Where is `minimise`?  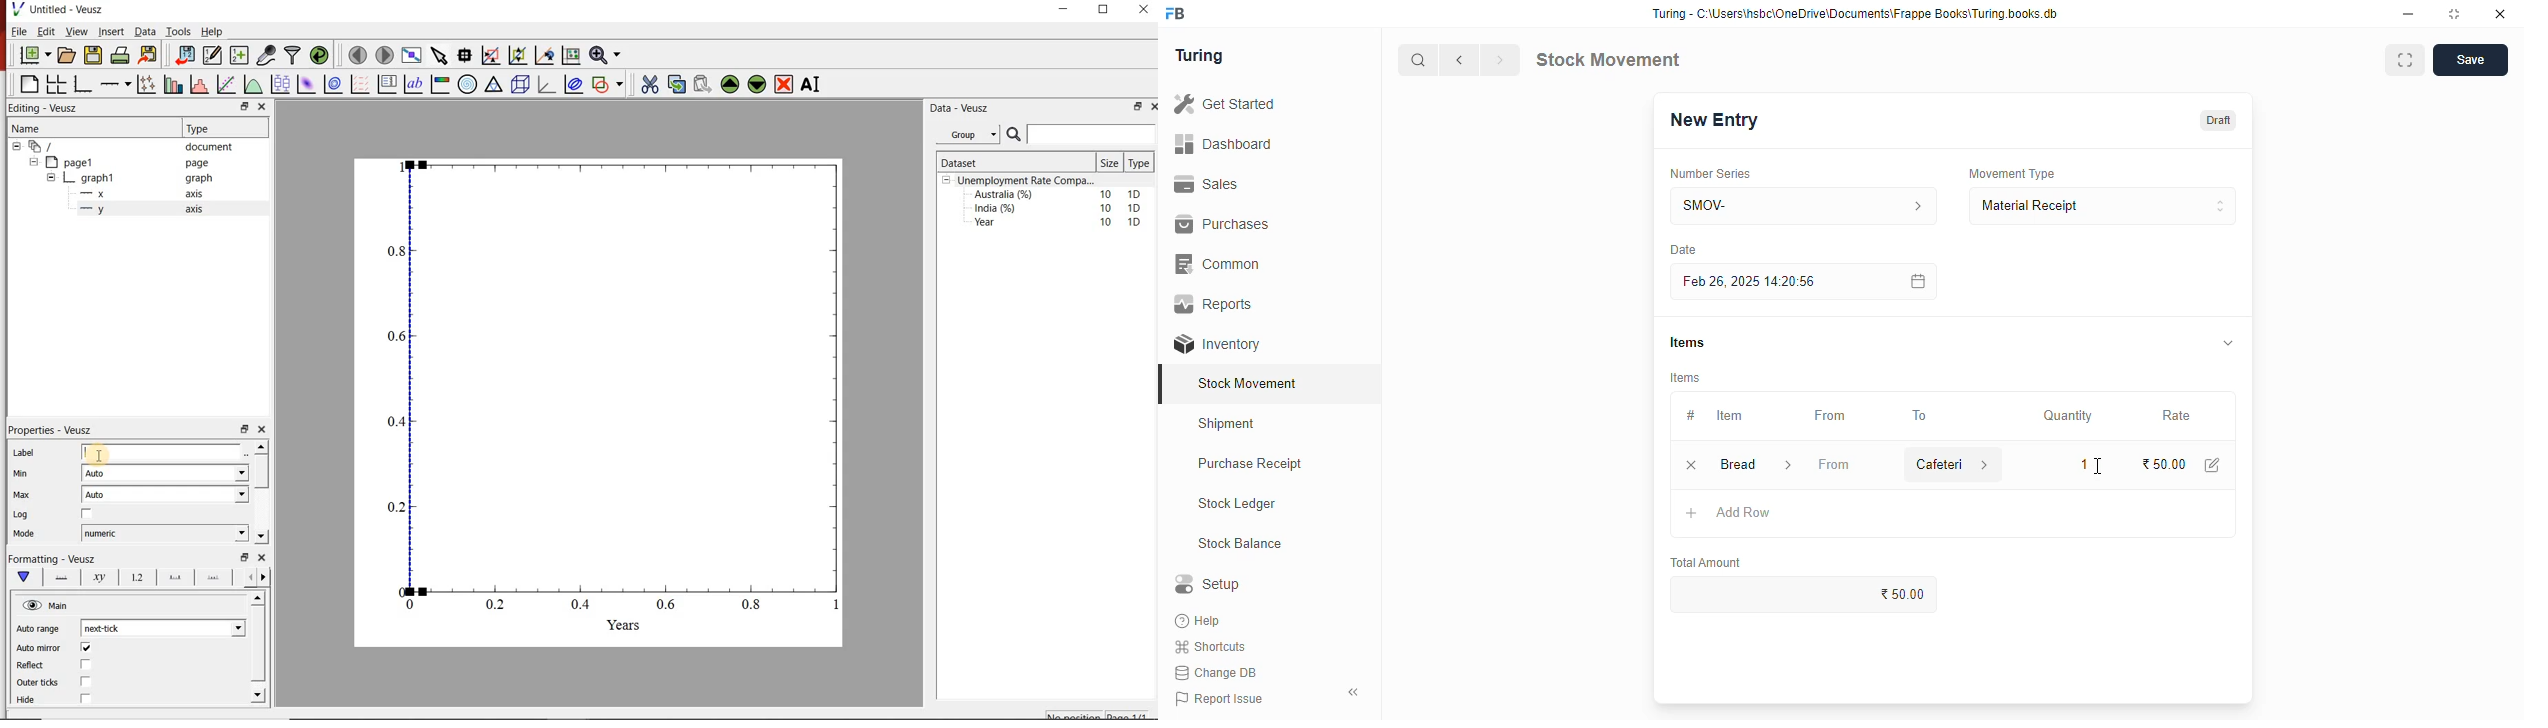 minimise is located at coordinates (245, 556).